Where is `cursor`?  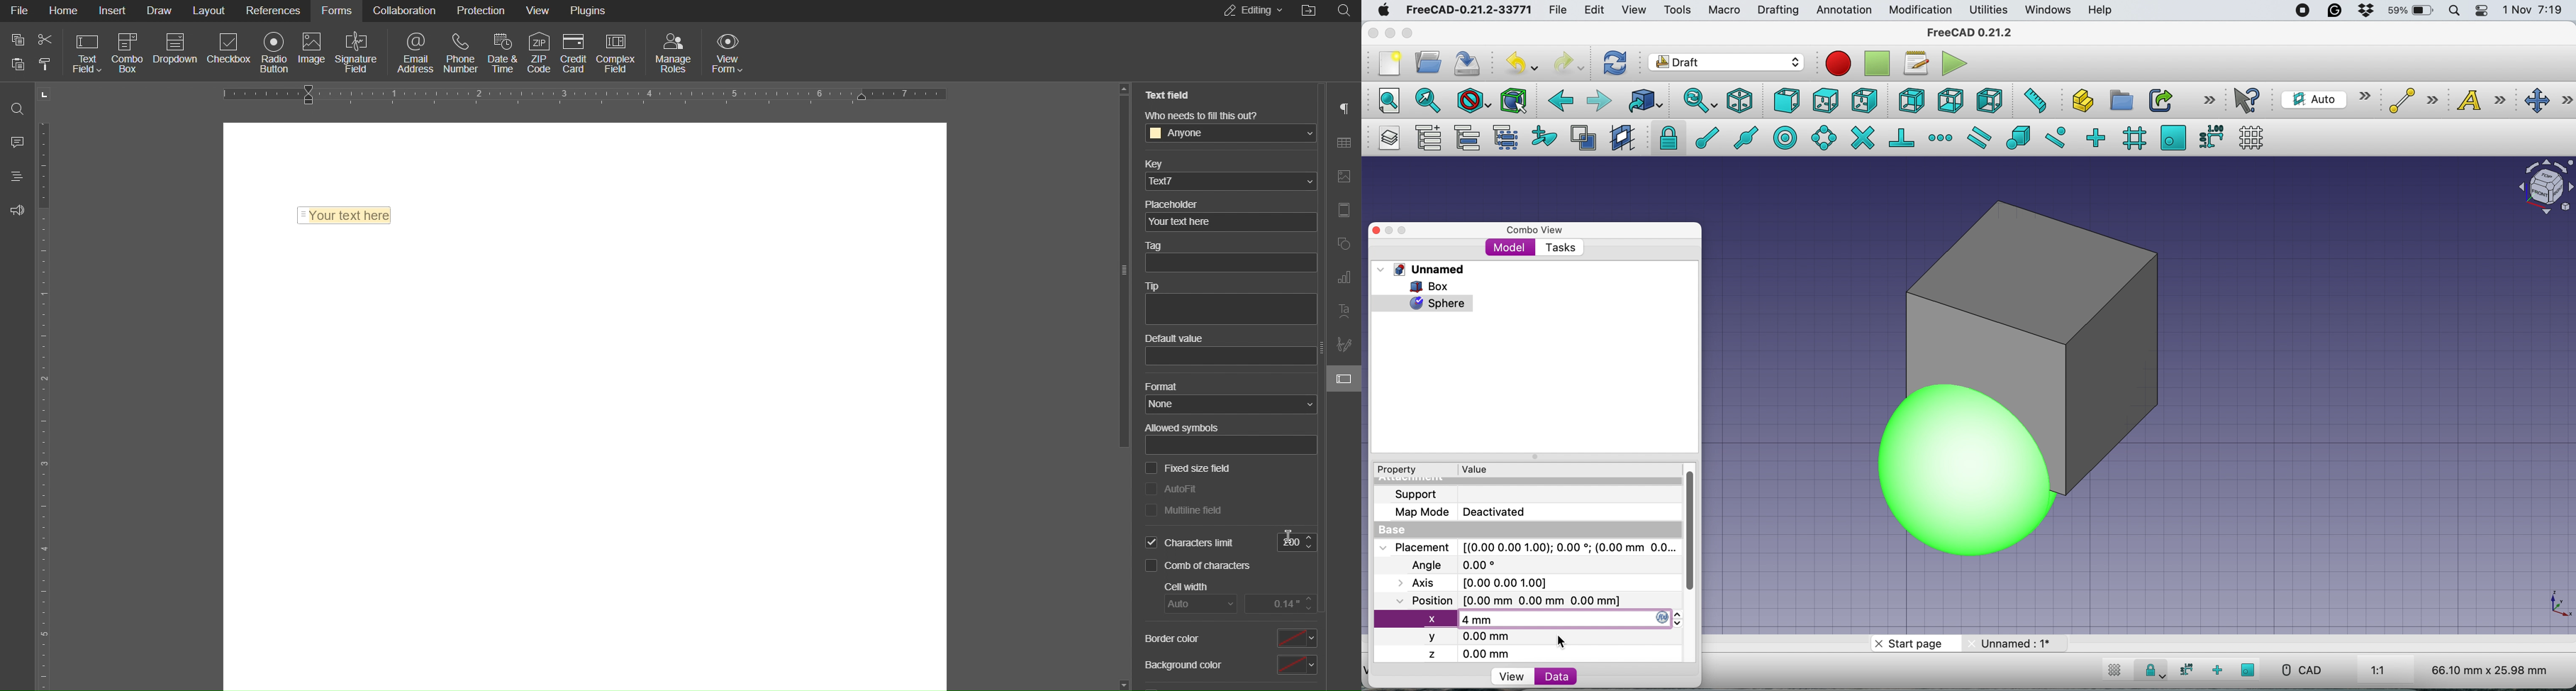
cursor is located at coordinates (1566, 642).